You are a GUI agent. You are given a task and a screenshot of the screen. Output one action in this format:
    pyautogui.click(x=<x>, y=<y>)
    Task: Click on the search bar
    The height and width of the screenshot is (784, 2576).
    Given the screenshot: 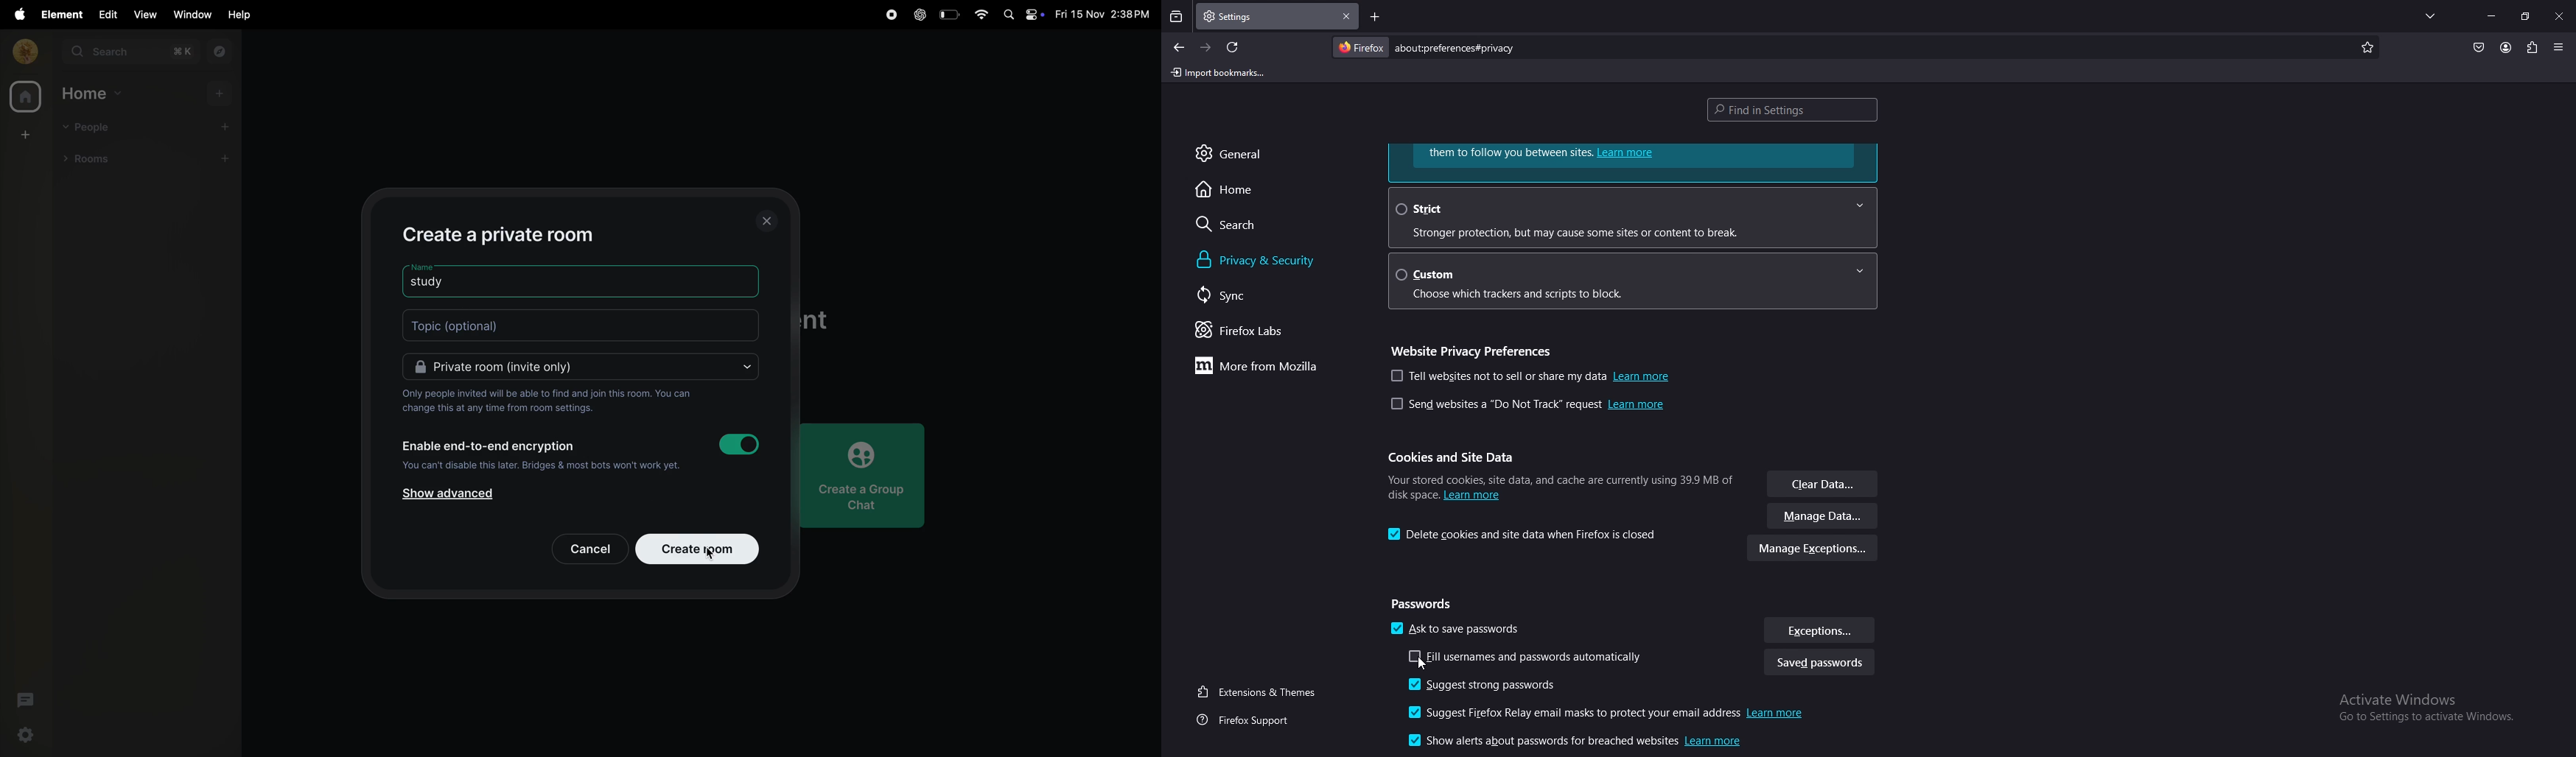 What is the action you would take?
    pyautogui.click(x=1459, y=48)
    